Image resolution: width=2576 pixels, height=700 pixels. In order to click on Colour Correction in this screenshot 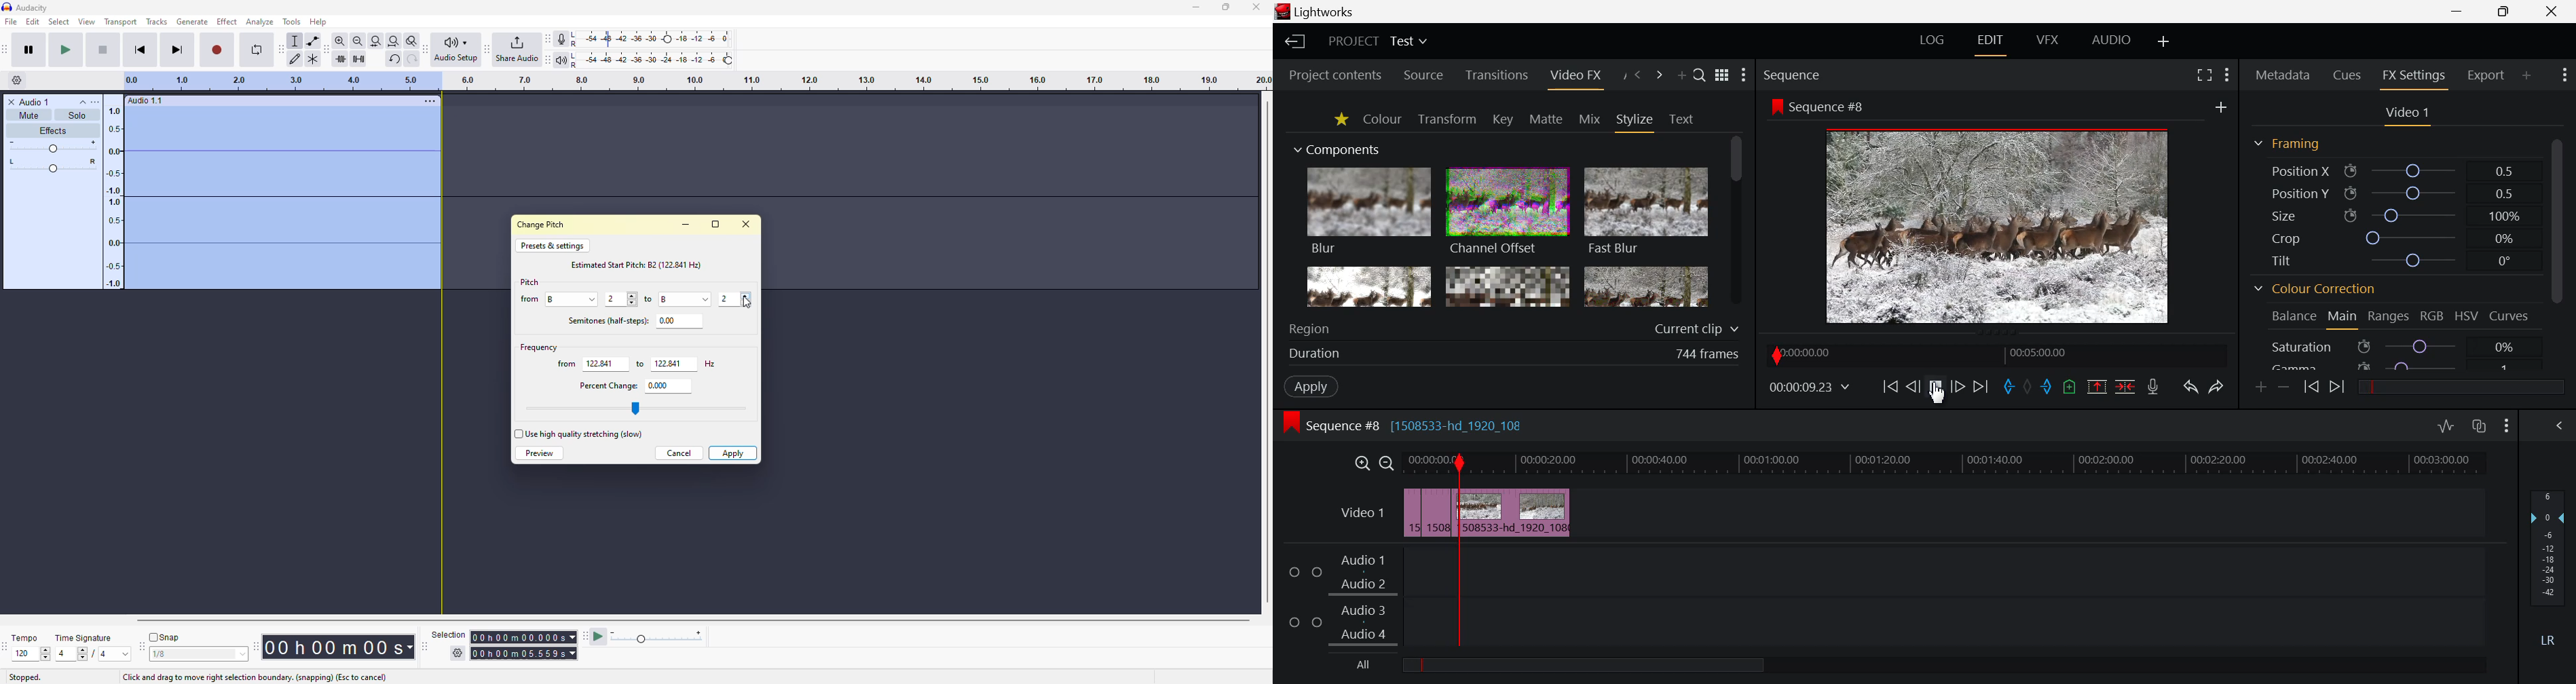, I will do `click(2315, 290)`.